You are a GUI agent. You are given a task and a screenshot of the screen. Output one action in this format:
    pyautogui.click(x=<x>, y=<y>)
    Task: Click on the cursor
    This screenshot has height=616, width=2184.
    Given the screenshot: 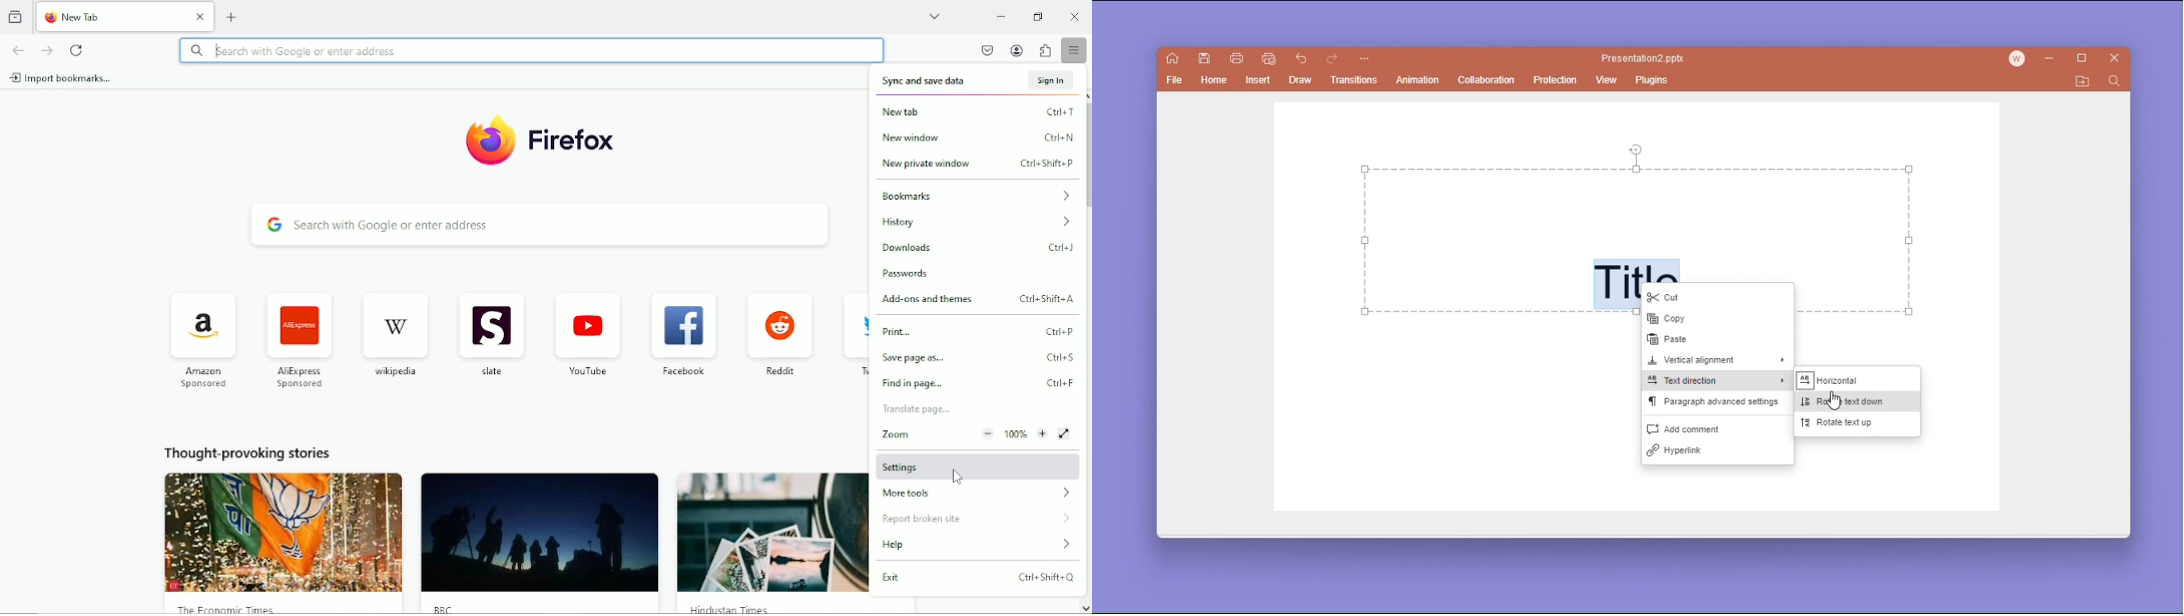 What is the action you would take?
    pyautogui.click(x=1835, y=401)
    